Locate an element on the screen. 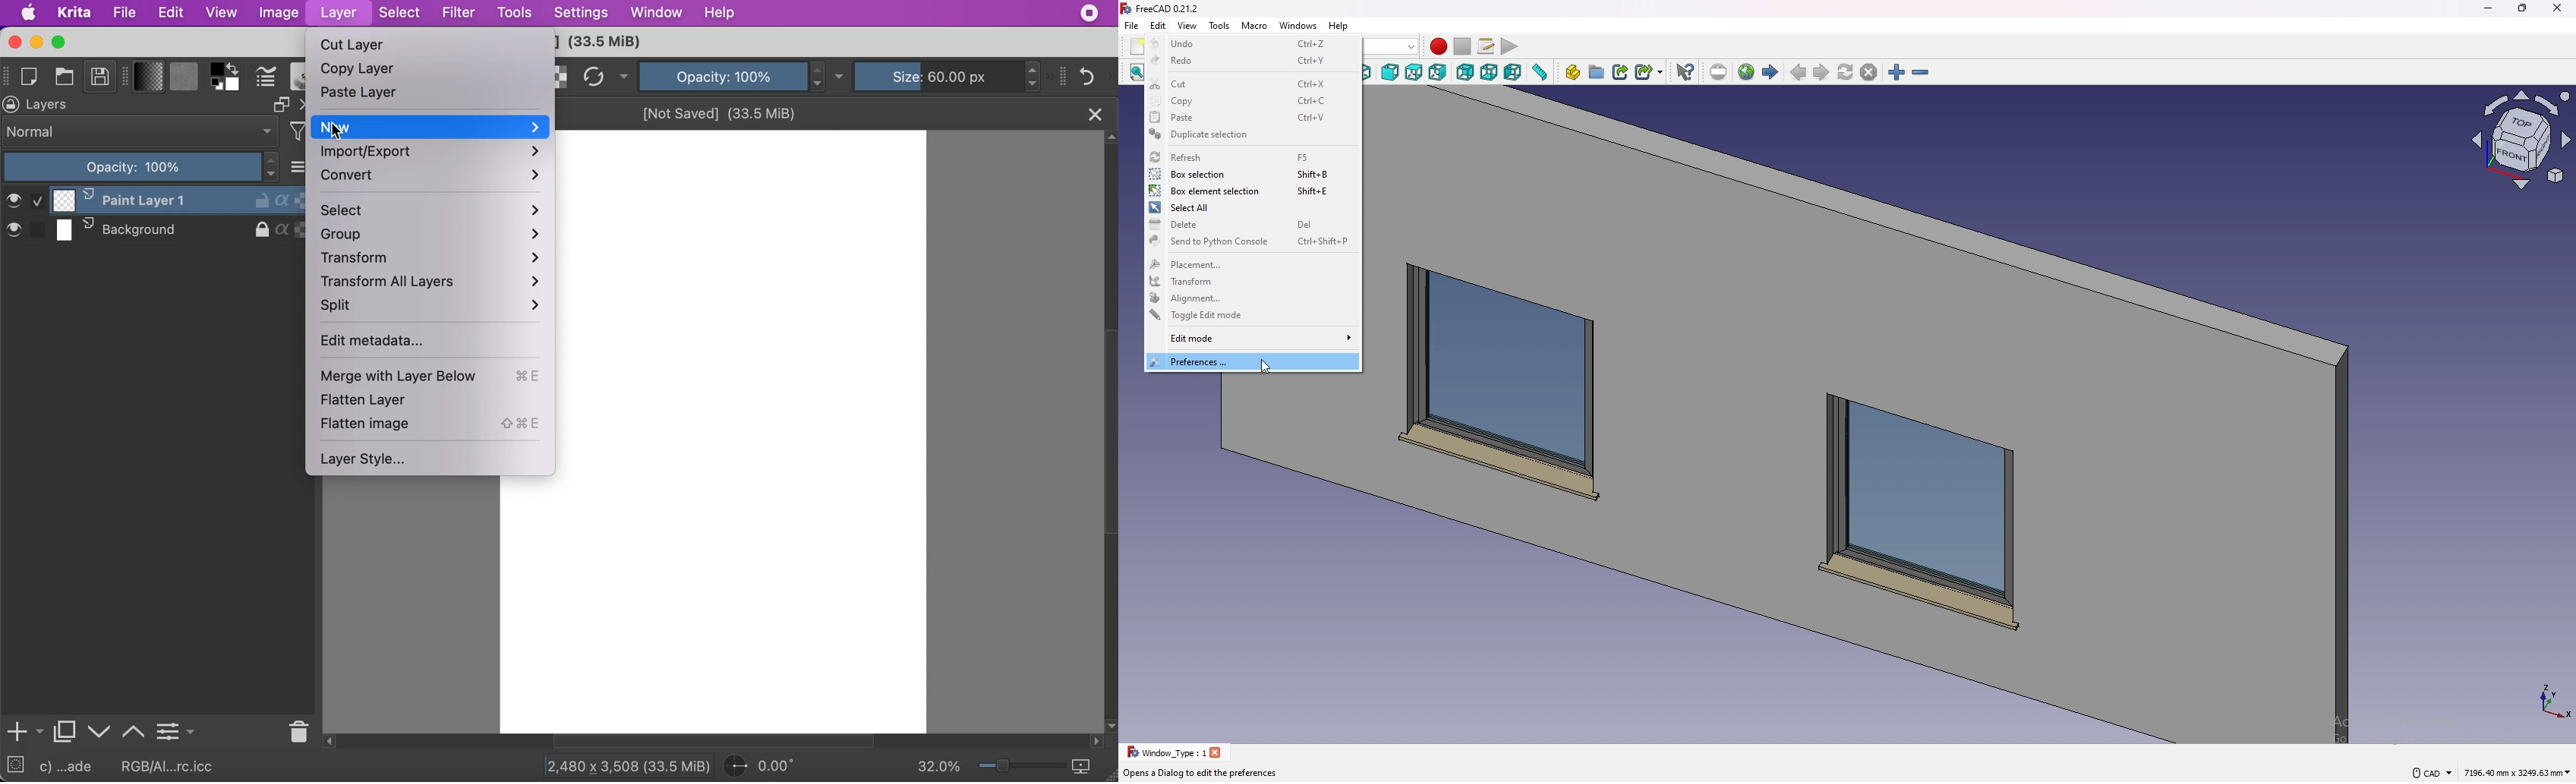 This screenshot has height=784, width=2576. move layer or mask up is located at coordinates (134, 730).